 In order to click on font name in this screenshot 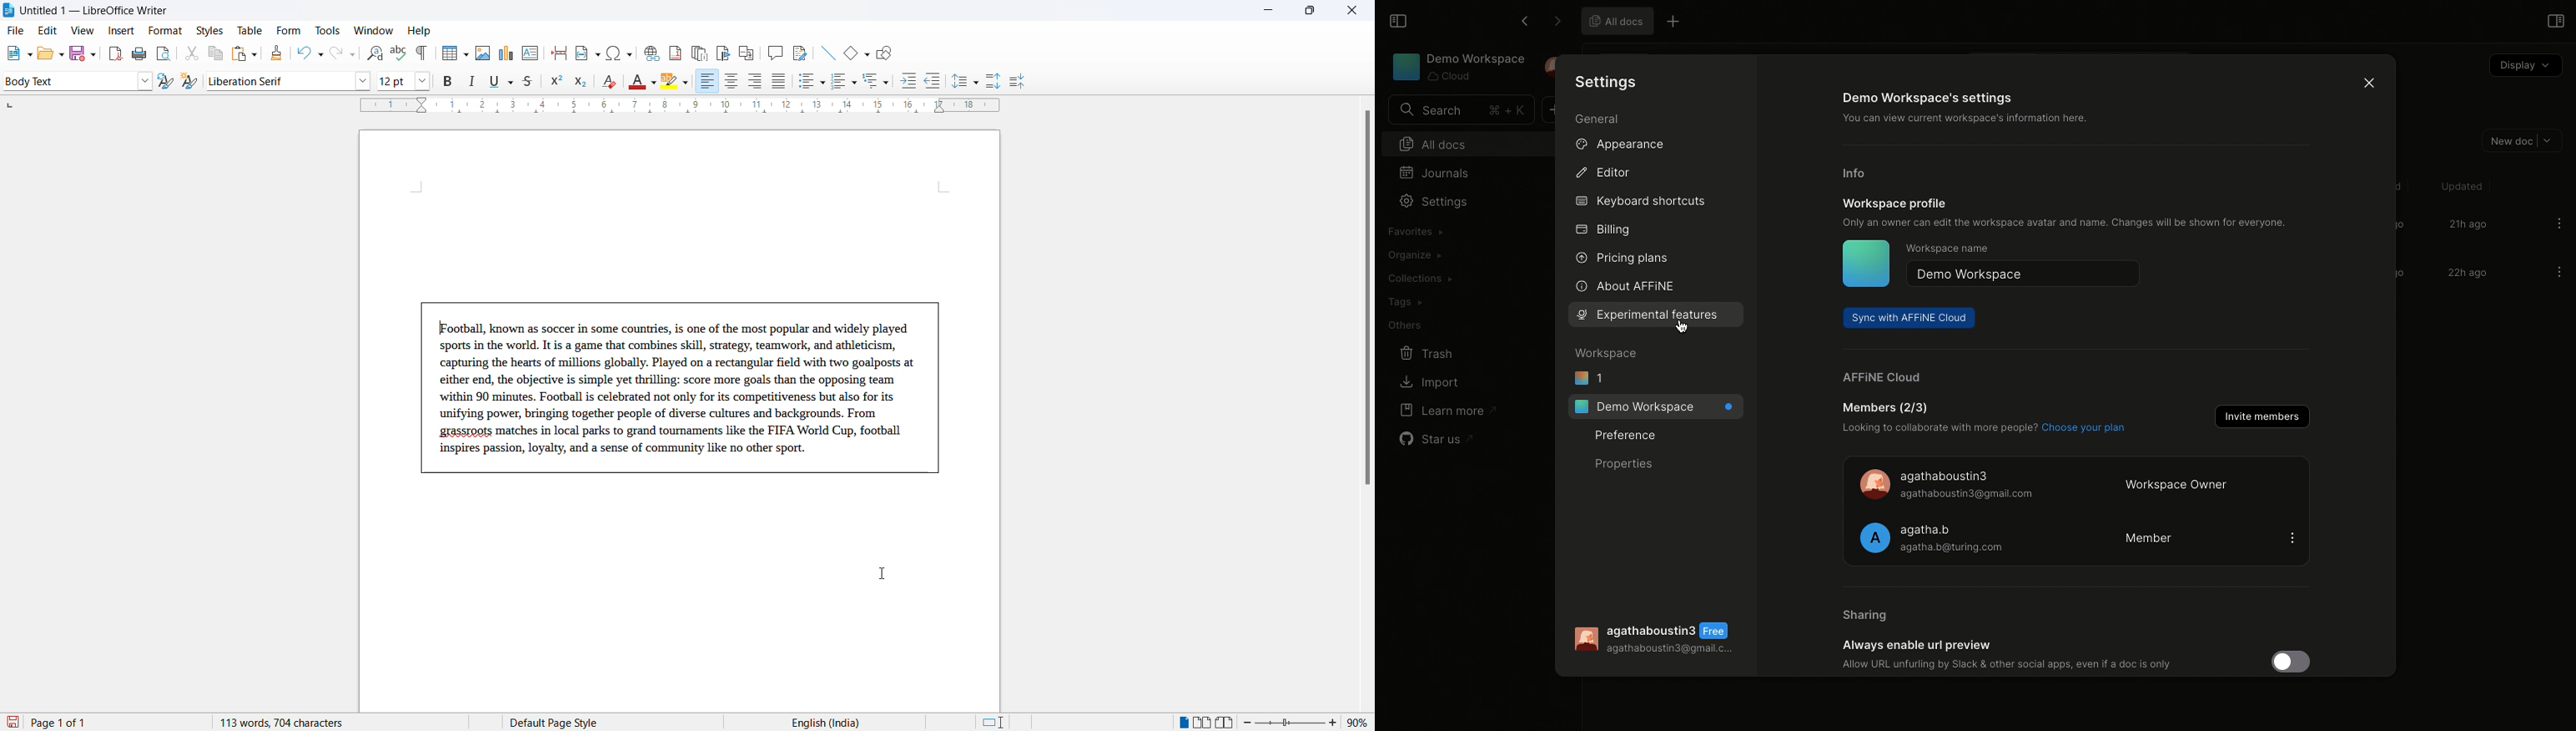, I will do `click(277, 80)`.